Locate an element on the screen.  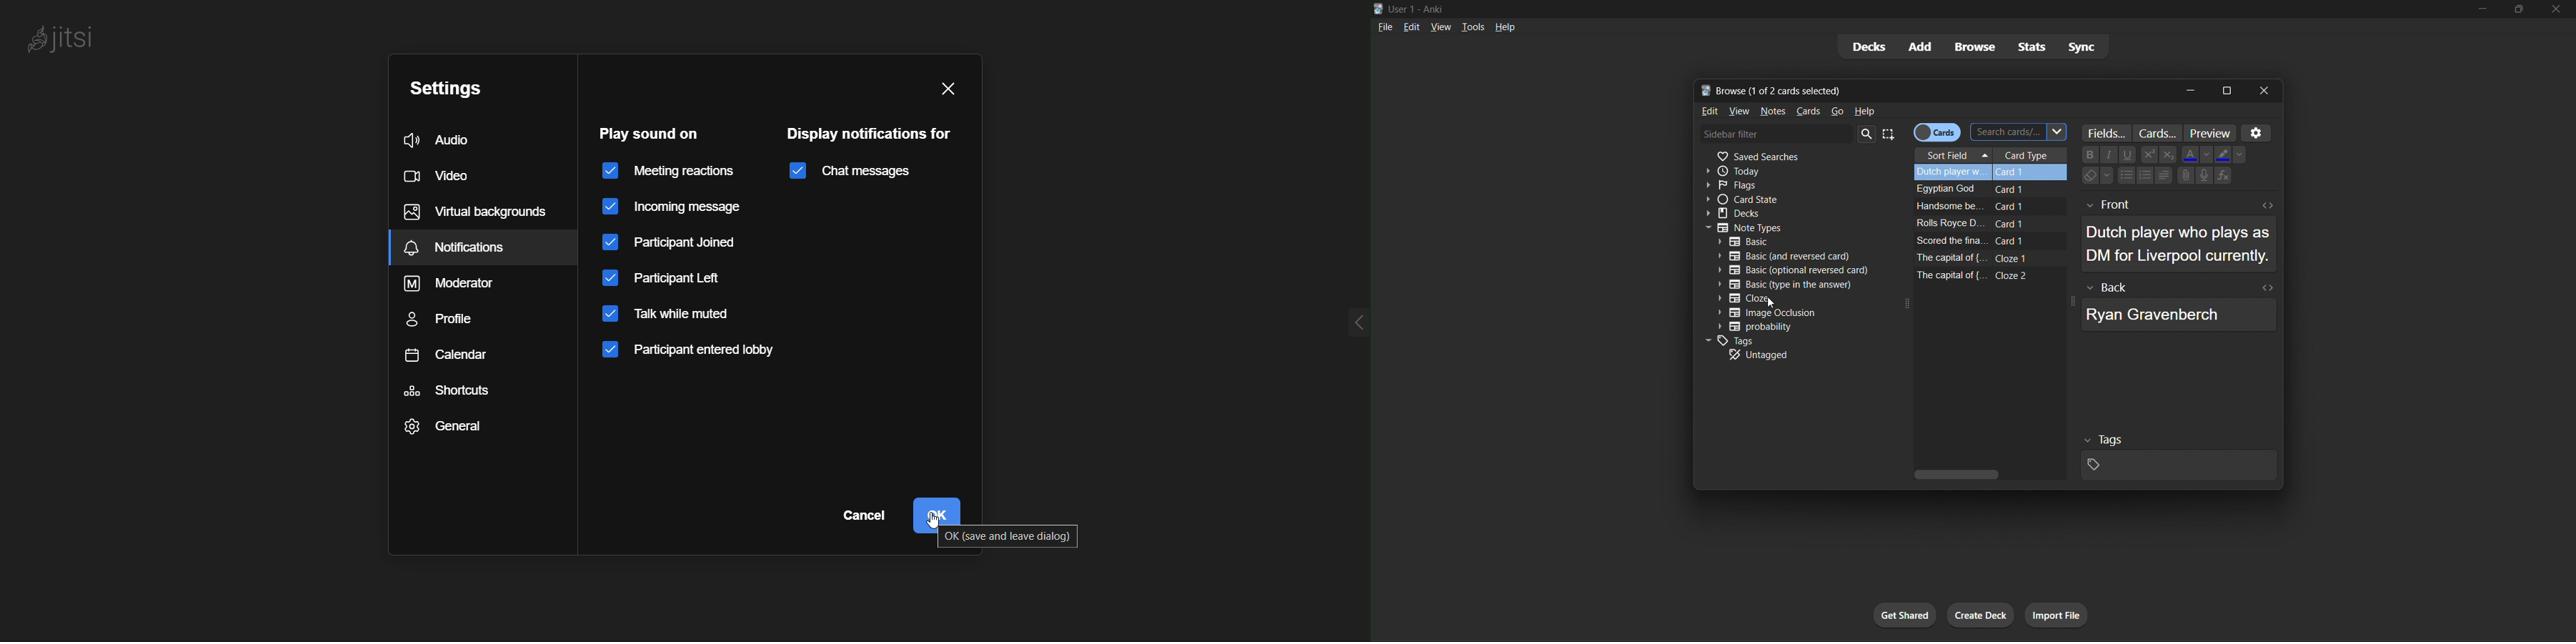
view is located at coordinates (1441, 26).